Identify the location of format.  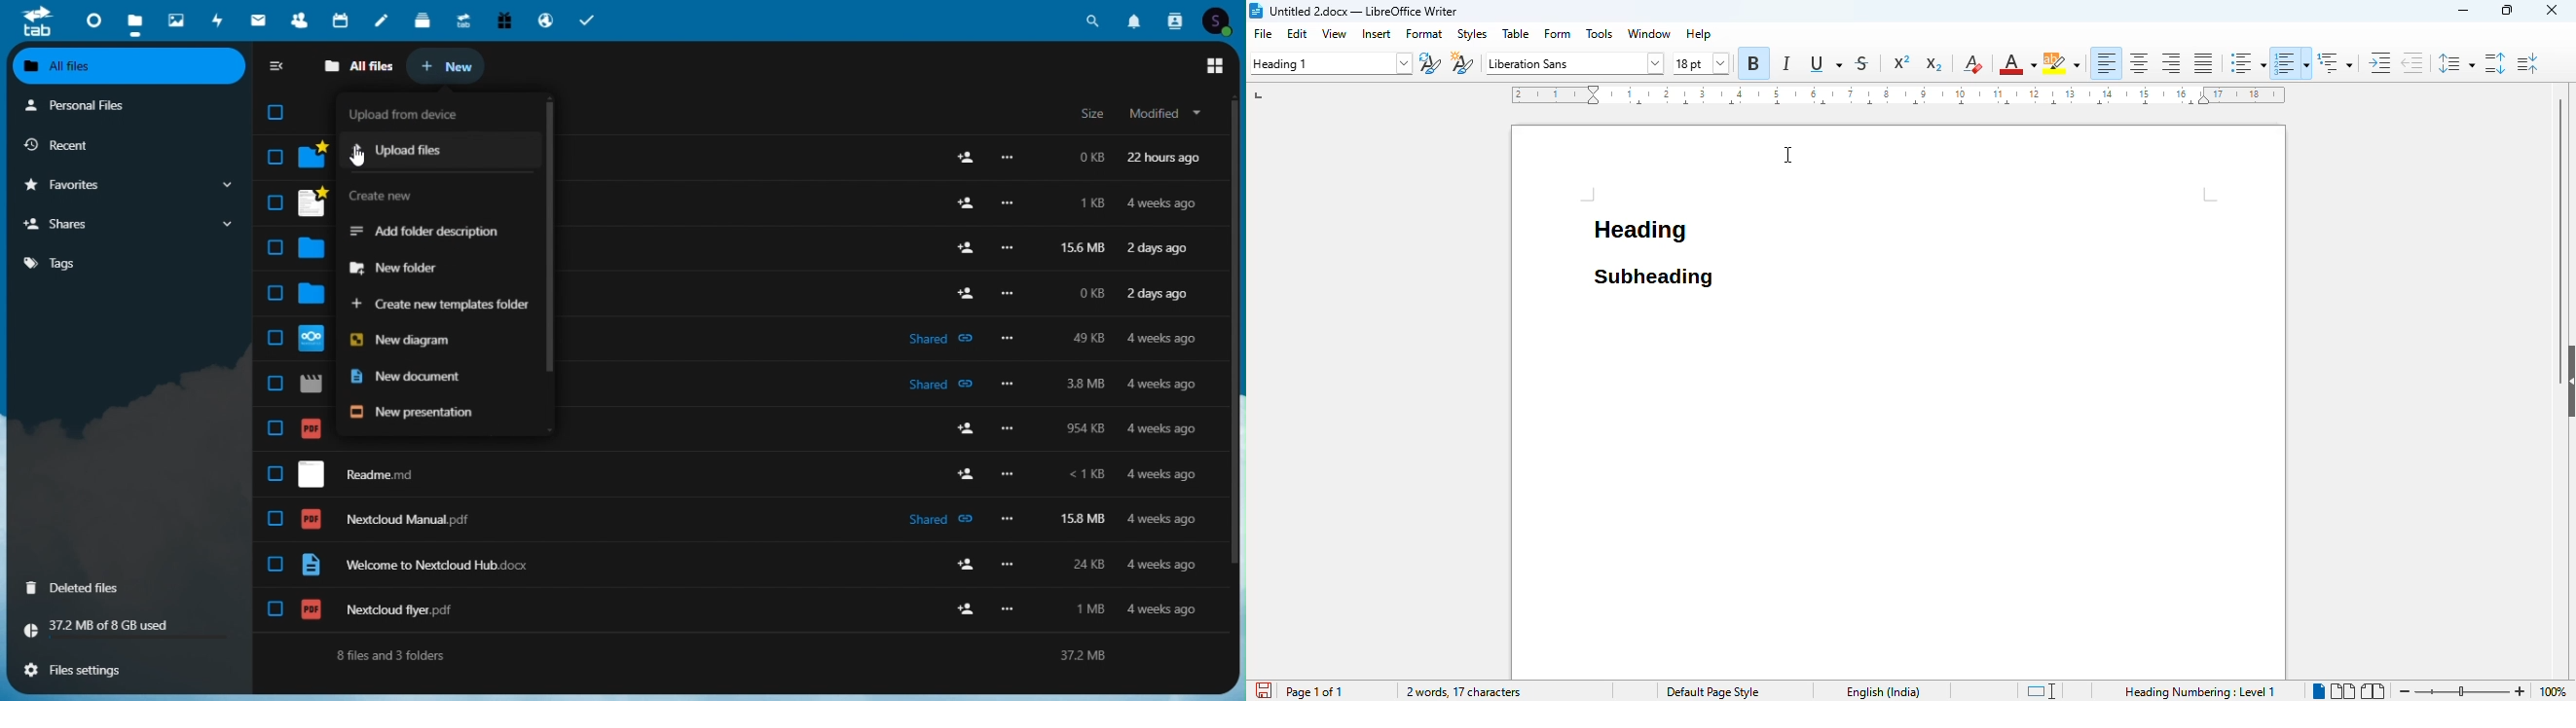
(1424, 34).